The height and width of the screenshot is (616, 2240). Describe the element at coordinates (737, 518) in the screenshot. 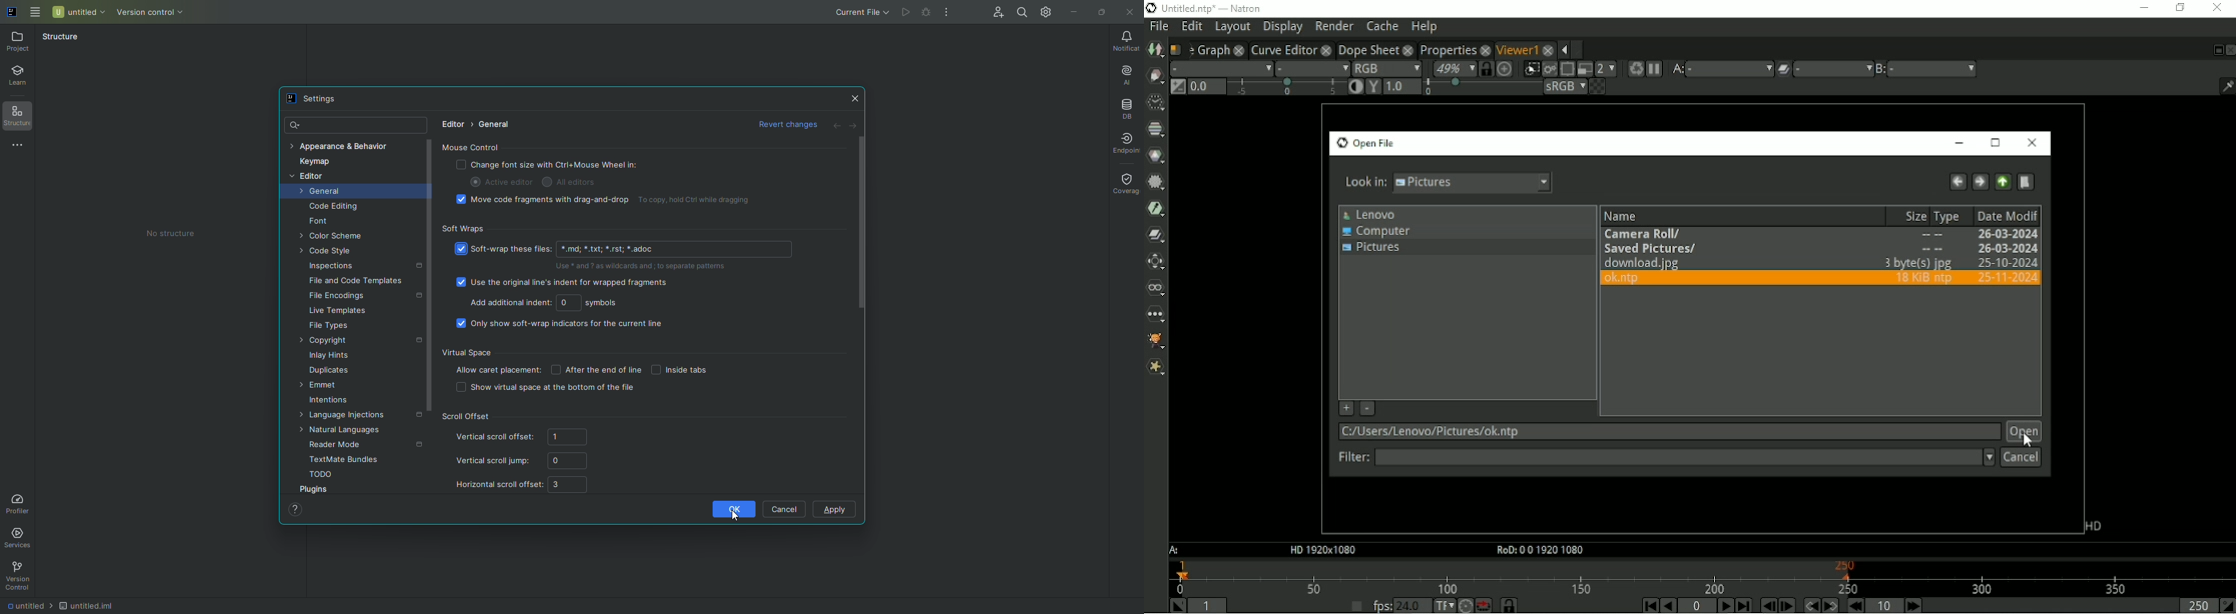

I see `Pointer` at that location.